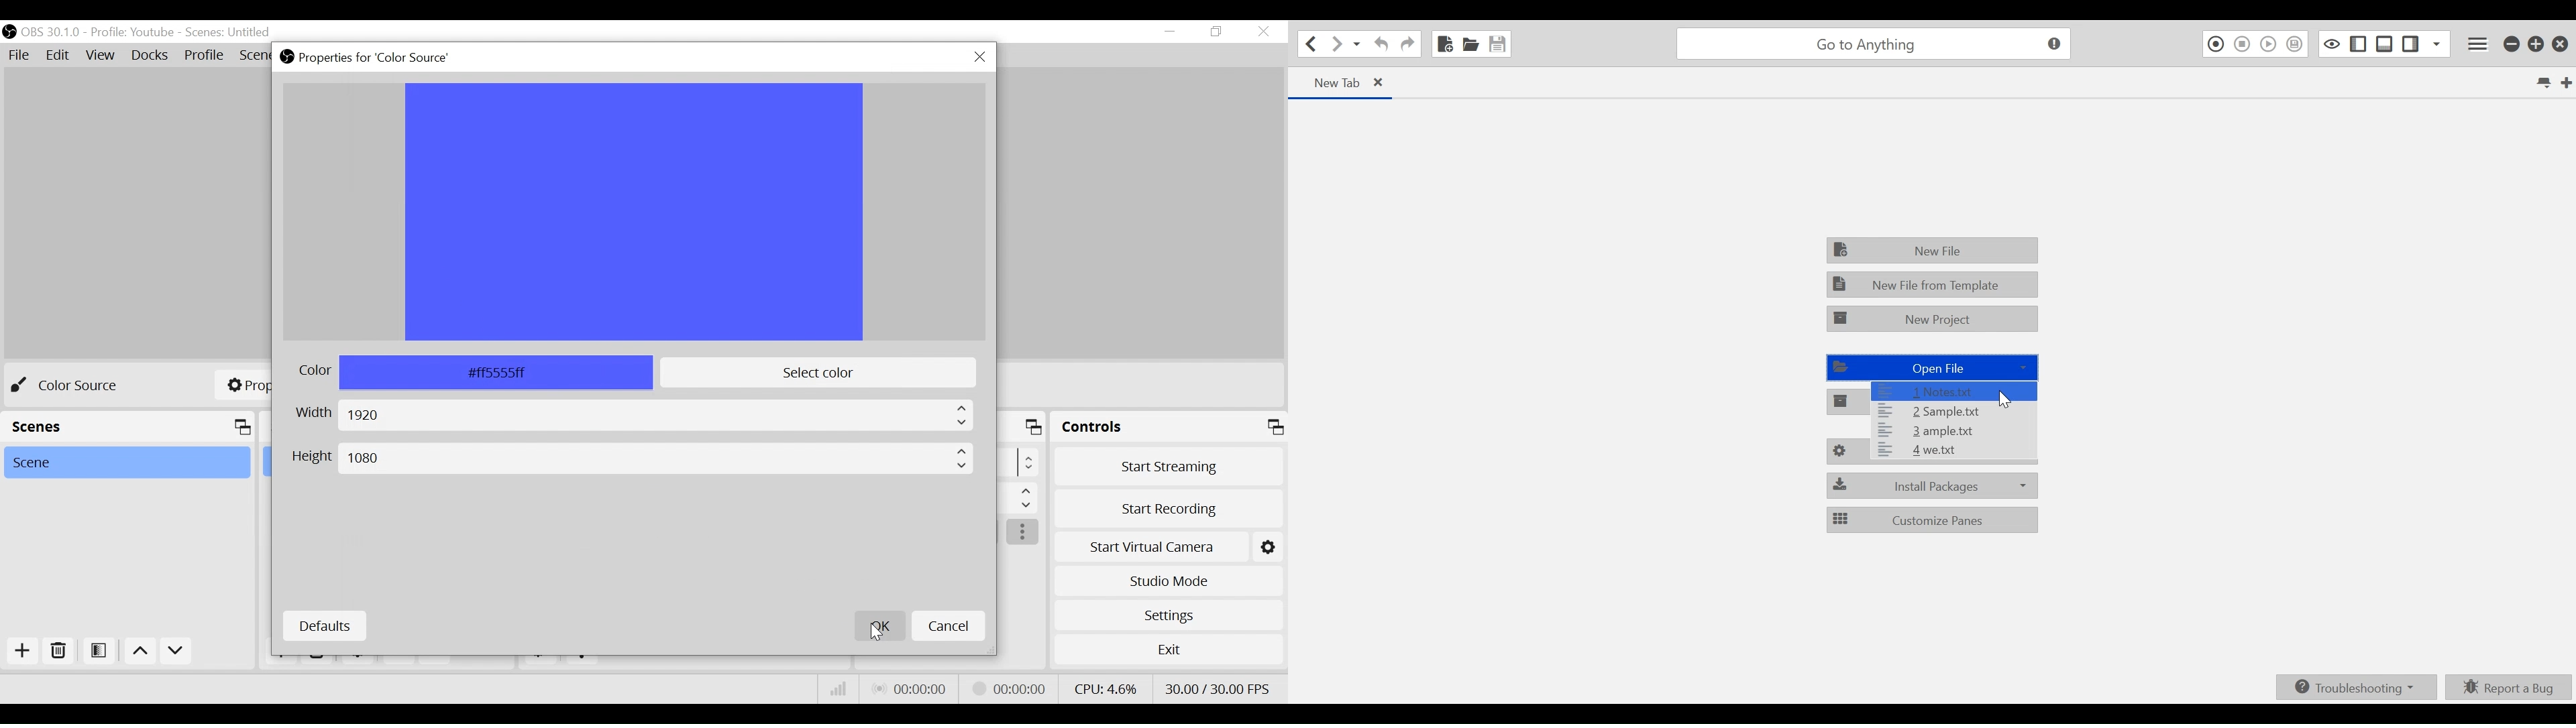 The image size is (2576, 728). I want to click on View, so click(99, 55).